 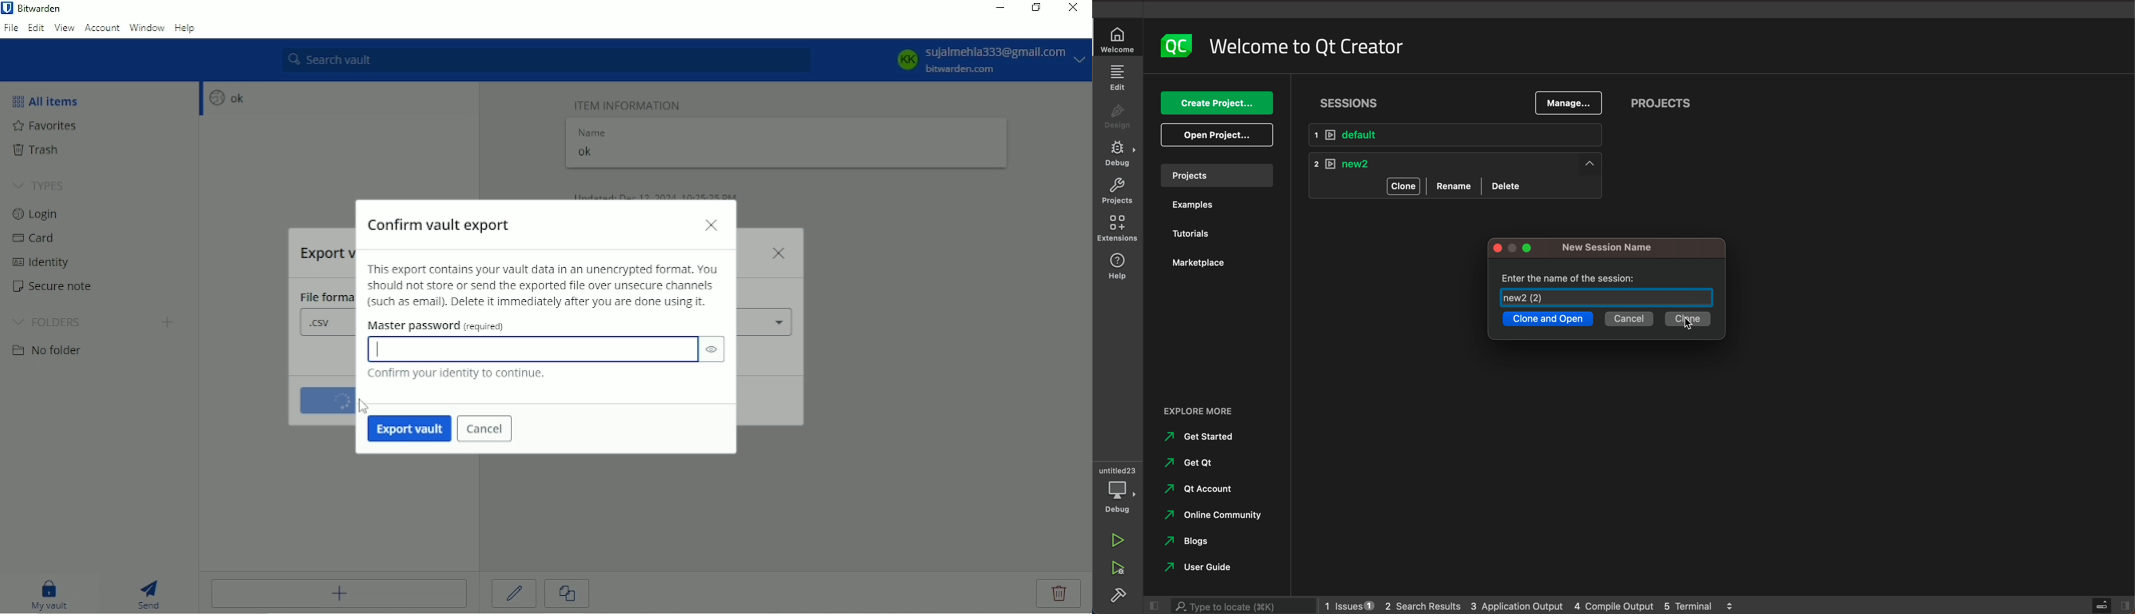 What do you see at coordinates (1060, 594) in the screenshot?
I see `Delete` at bounding box center [1060, 594].